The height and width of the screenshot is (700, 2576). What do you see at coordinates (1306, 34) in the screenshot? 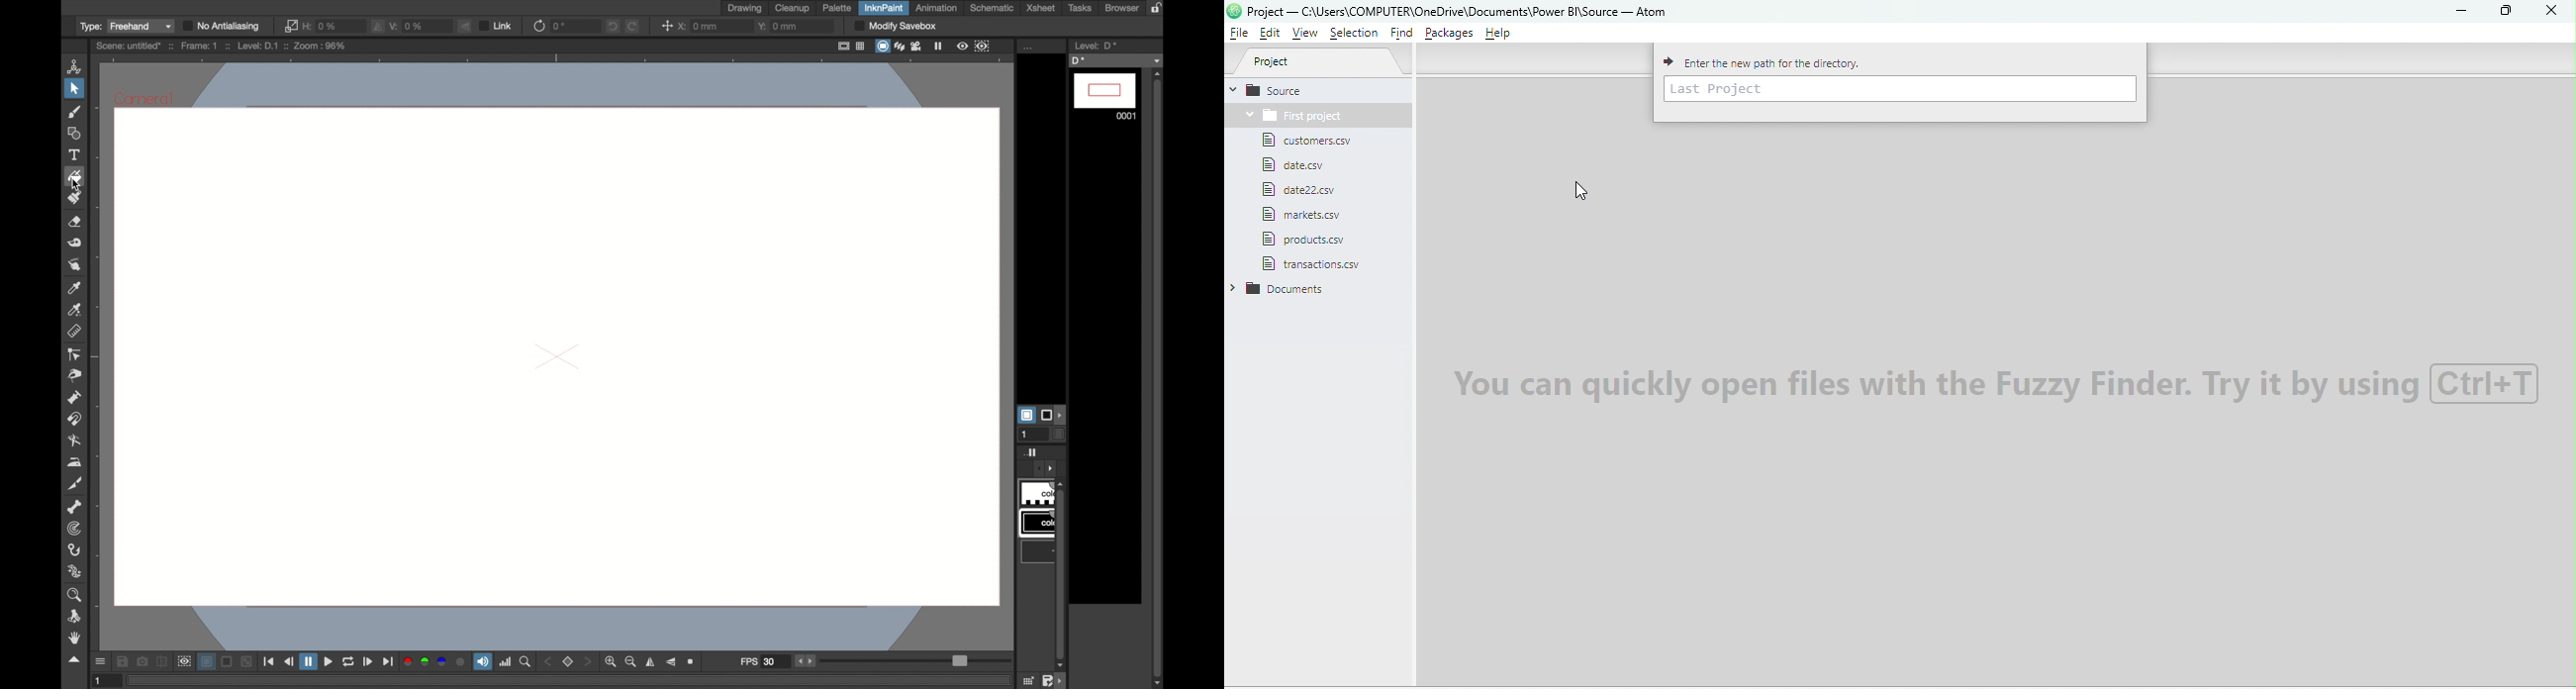
I see `View` at bounding box center [1306, 34].